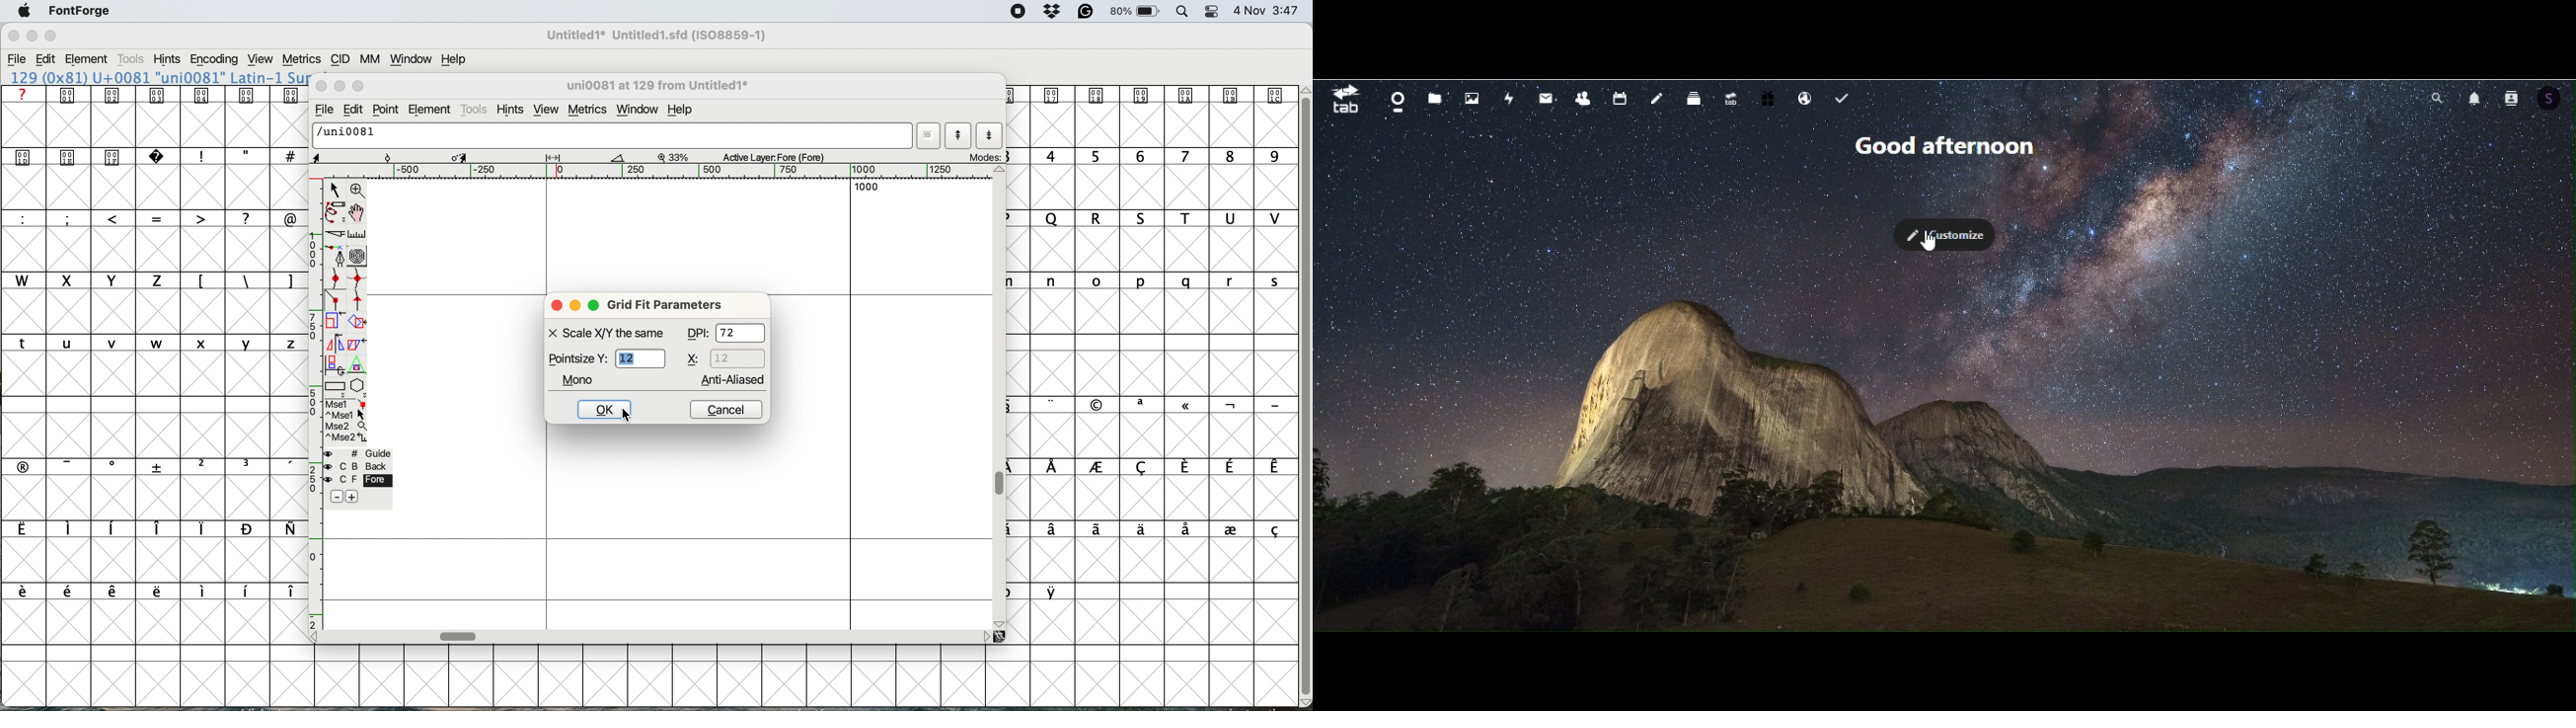 The image size is (2576, 728). I want to click on Scale/Transform Tool, so click(460, 158).